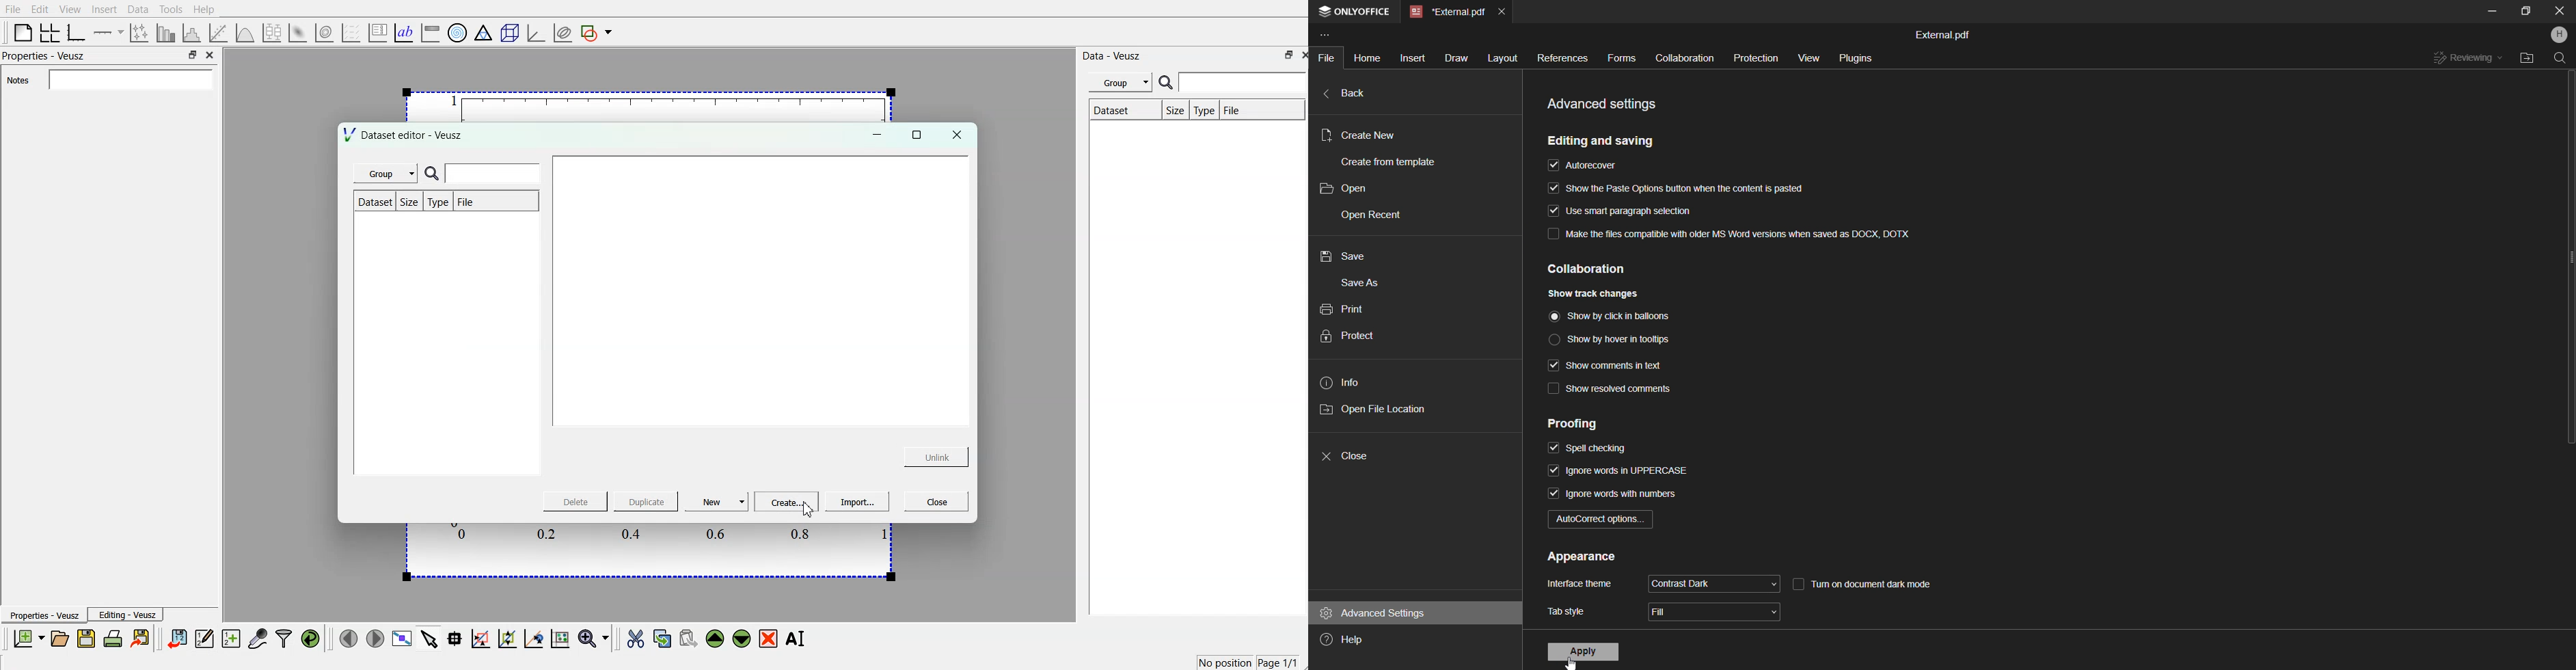 This screenshot has height=672, width=2576. I want to click on show resolved comments, so click(1612, 391).